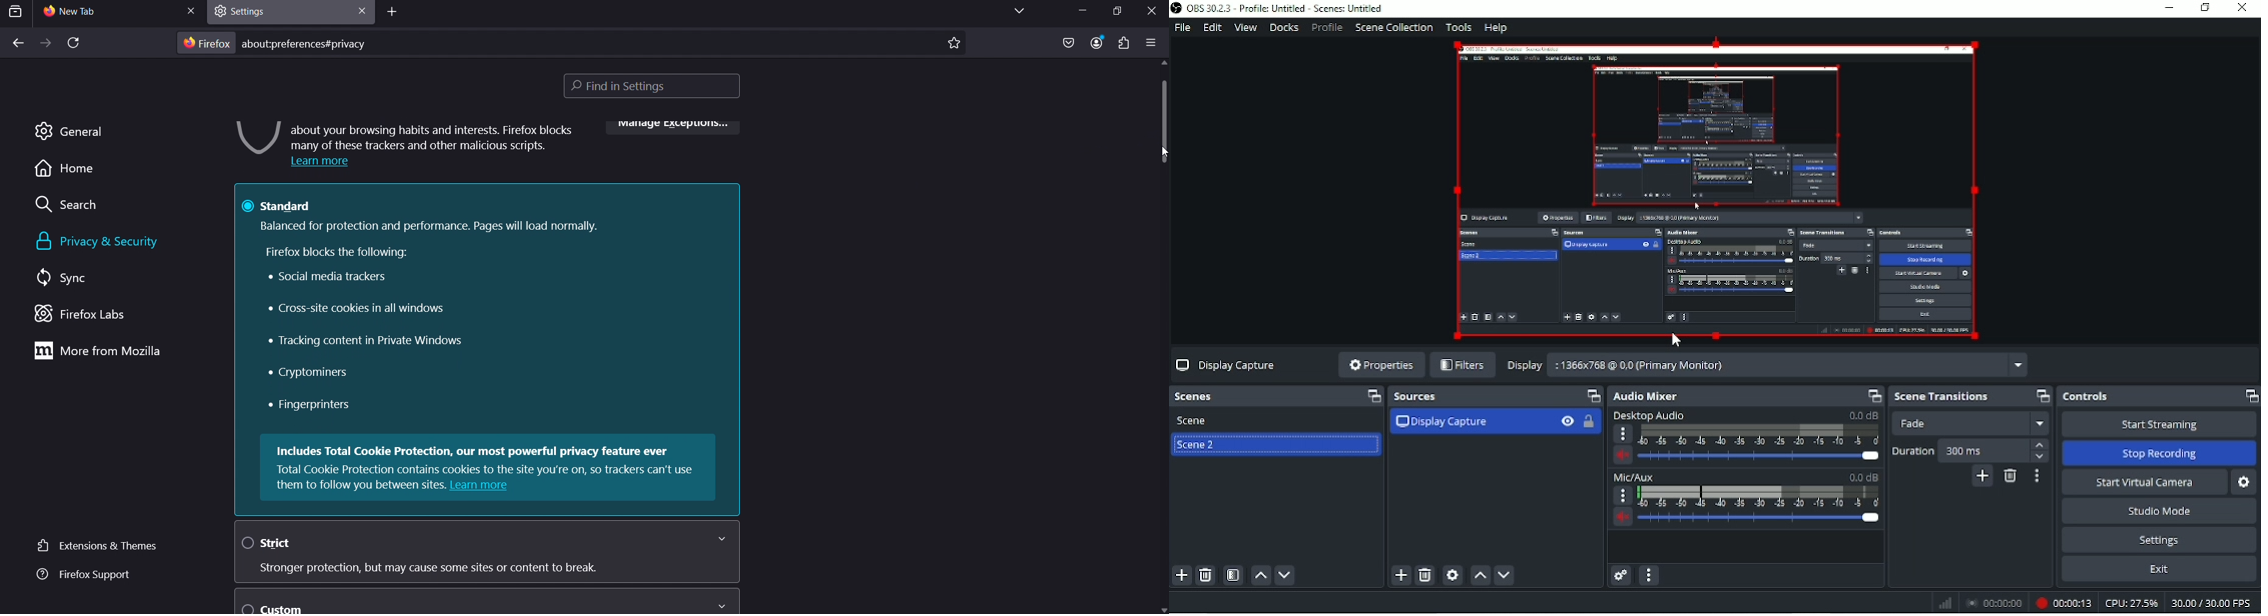  Describe the element at coordinates (1762, 520) in the screenshot. I see `Slider` at that location.